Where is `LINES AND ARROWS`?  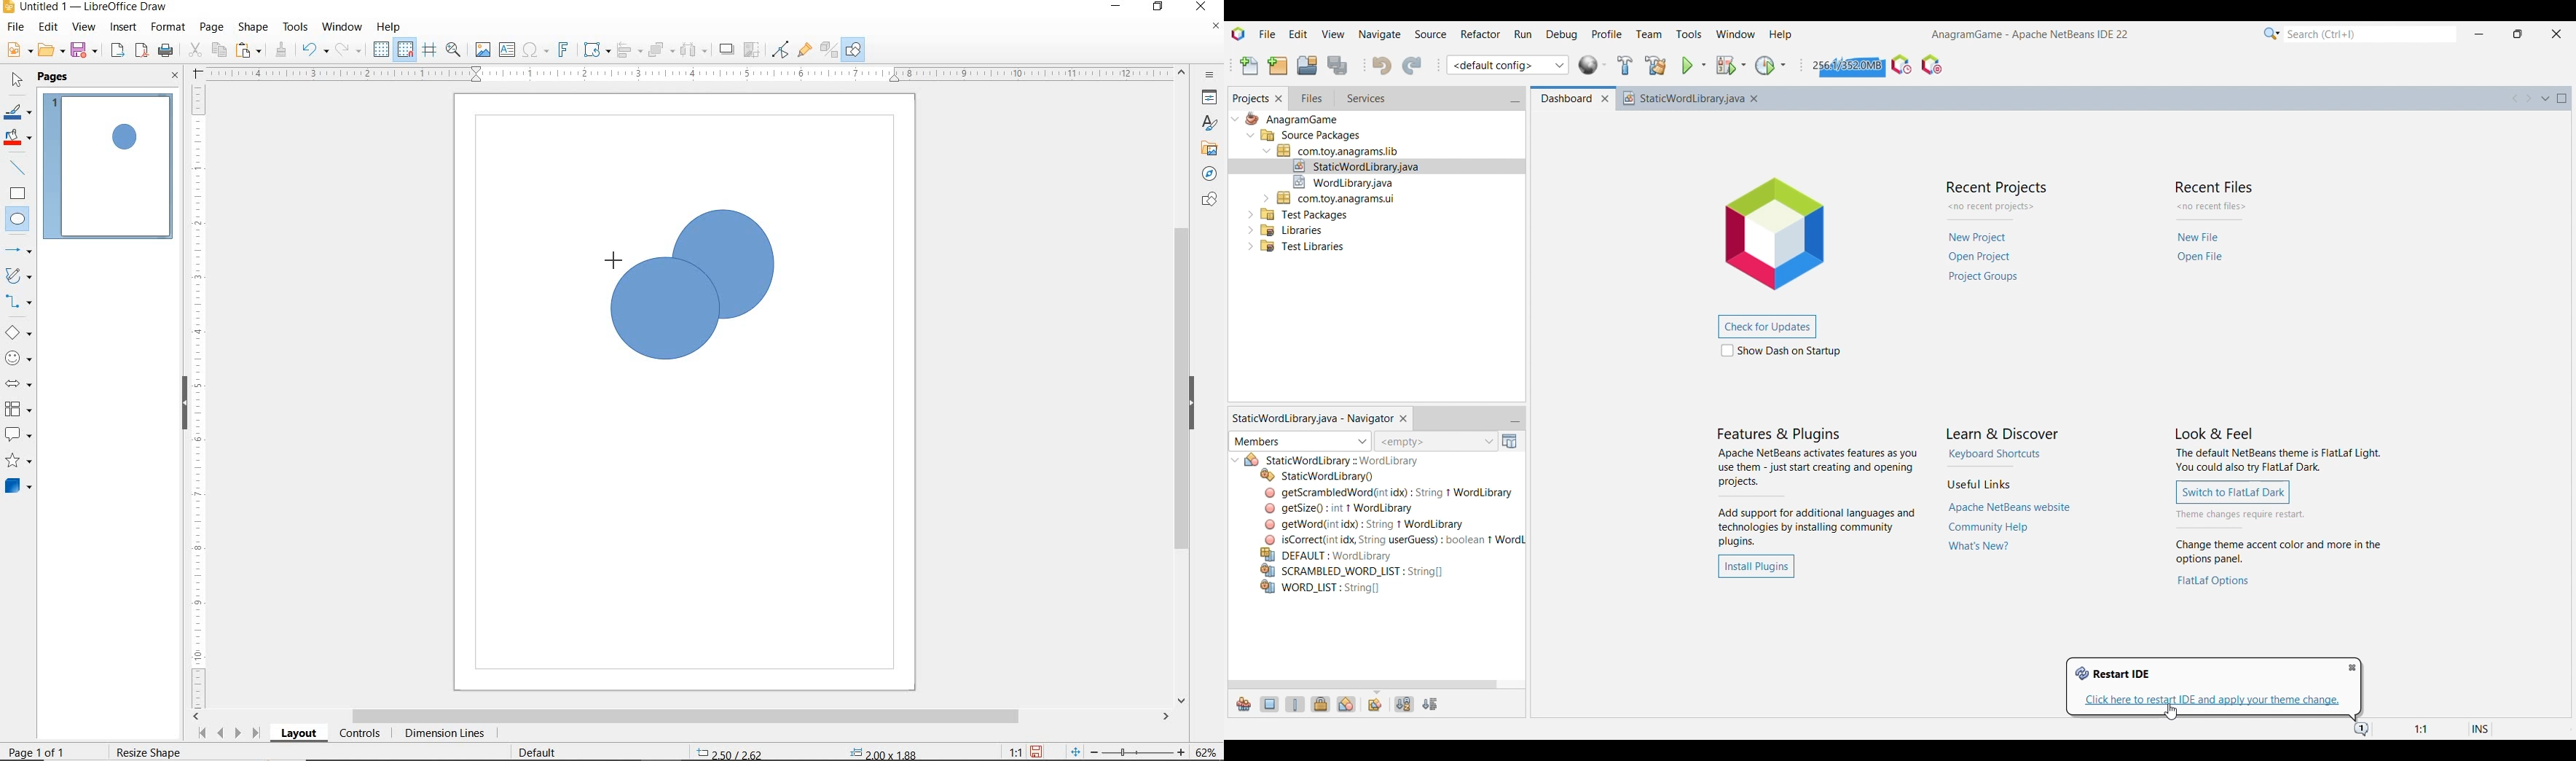 LINES AND ARROWS is located at coordinates (20, 251).